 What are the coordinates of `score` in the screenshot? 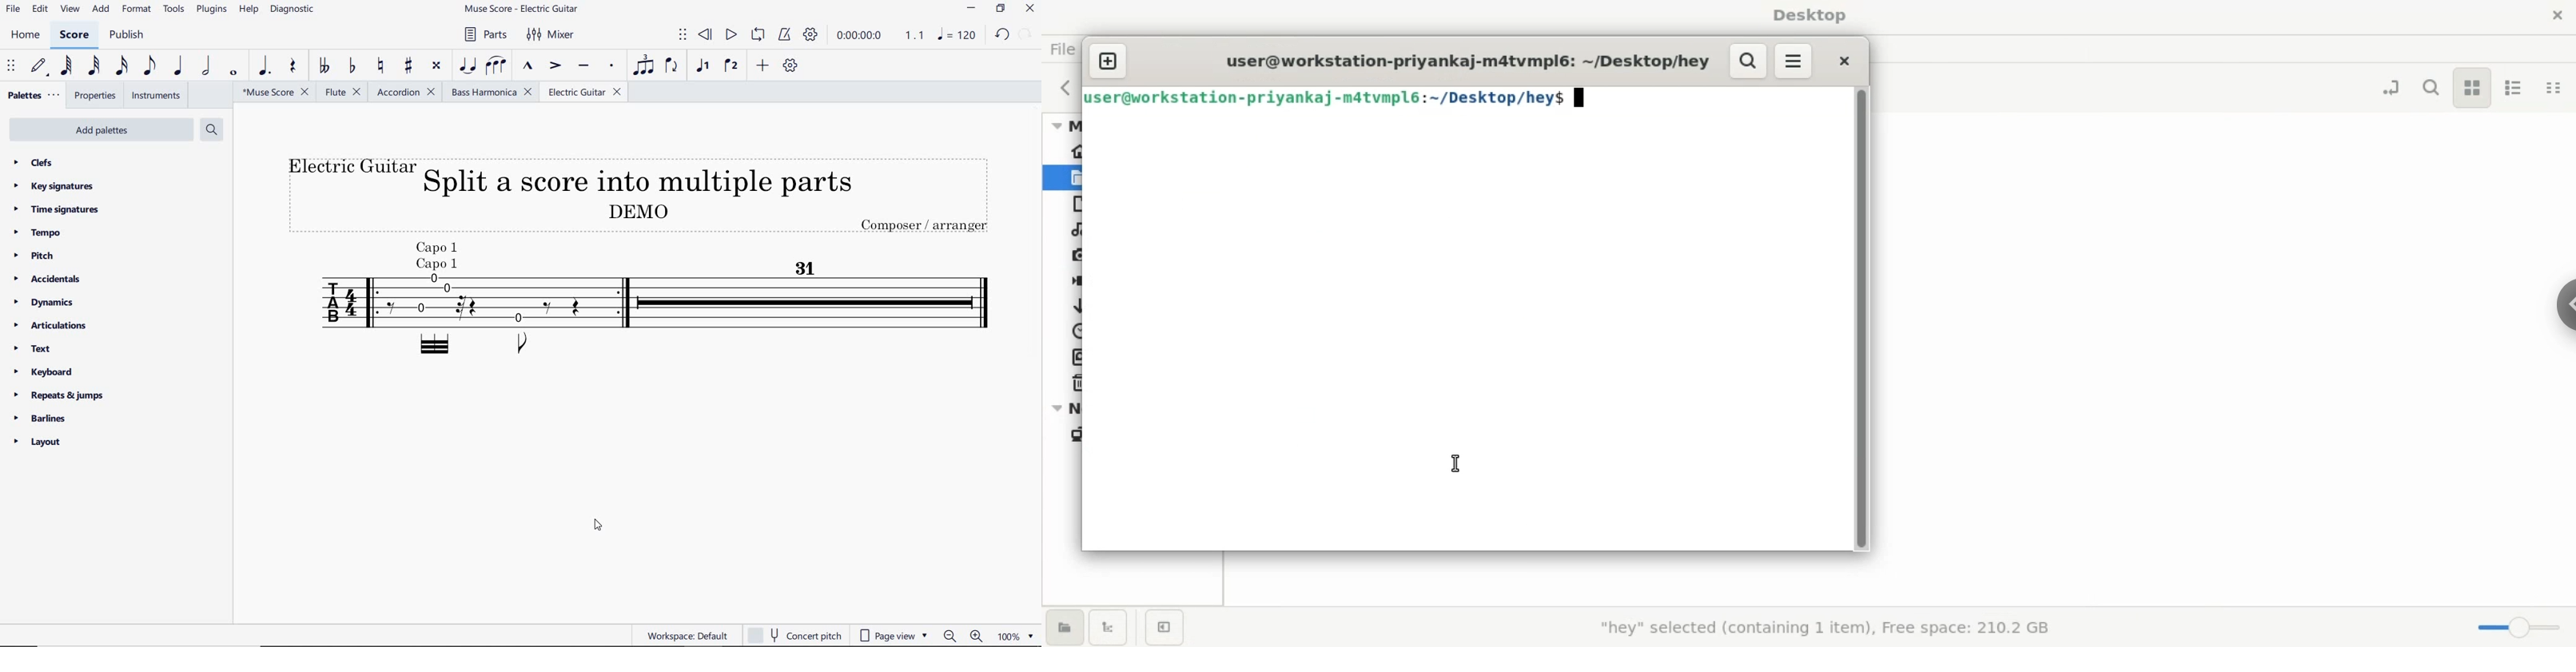 It's located at (73, 35).